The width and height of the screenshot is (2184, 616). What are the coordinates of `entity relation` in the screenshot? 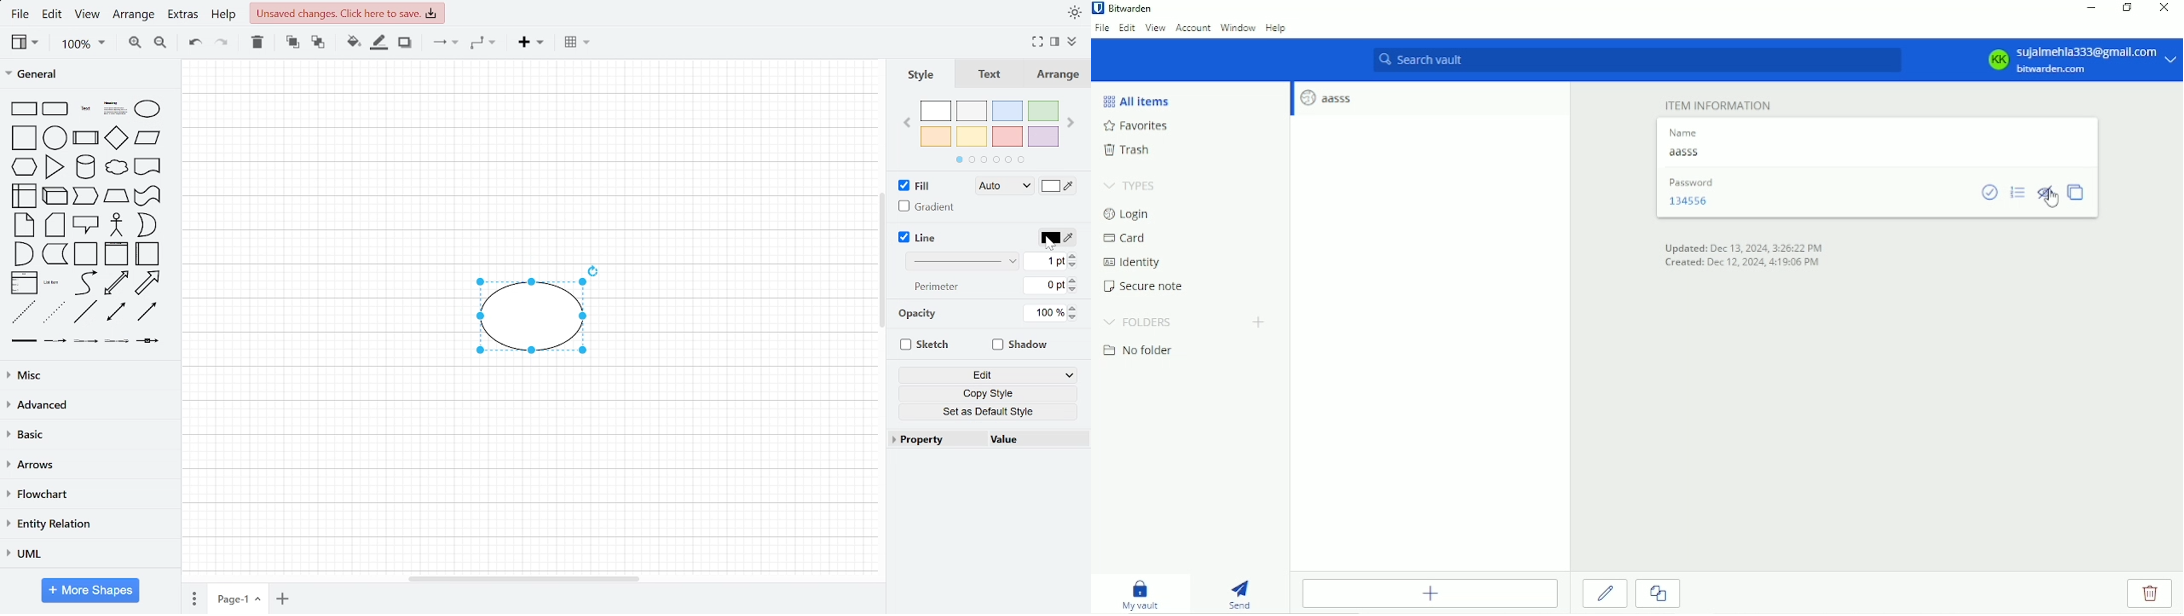 It's located at (84, 525).